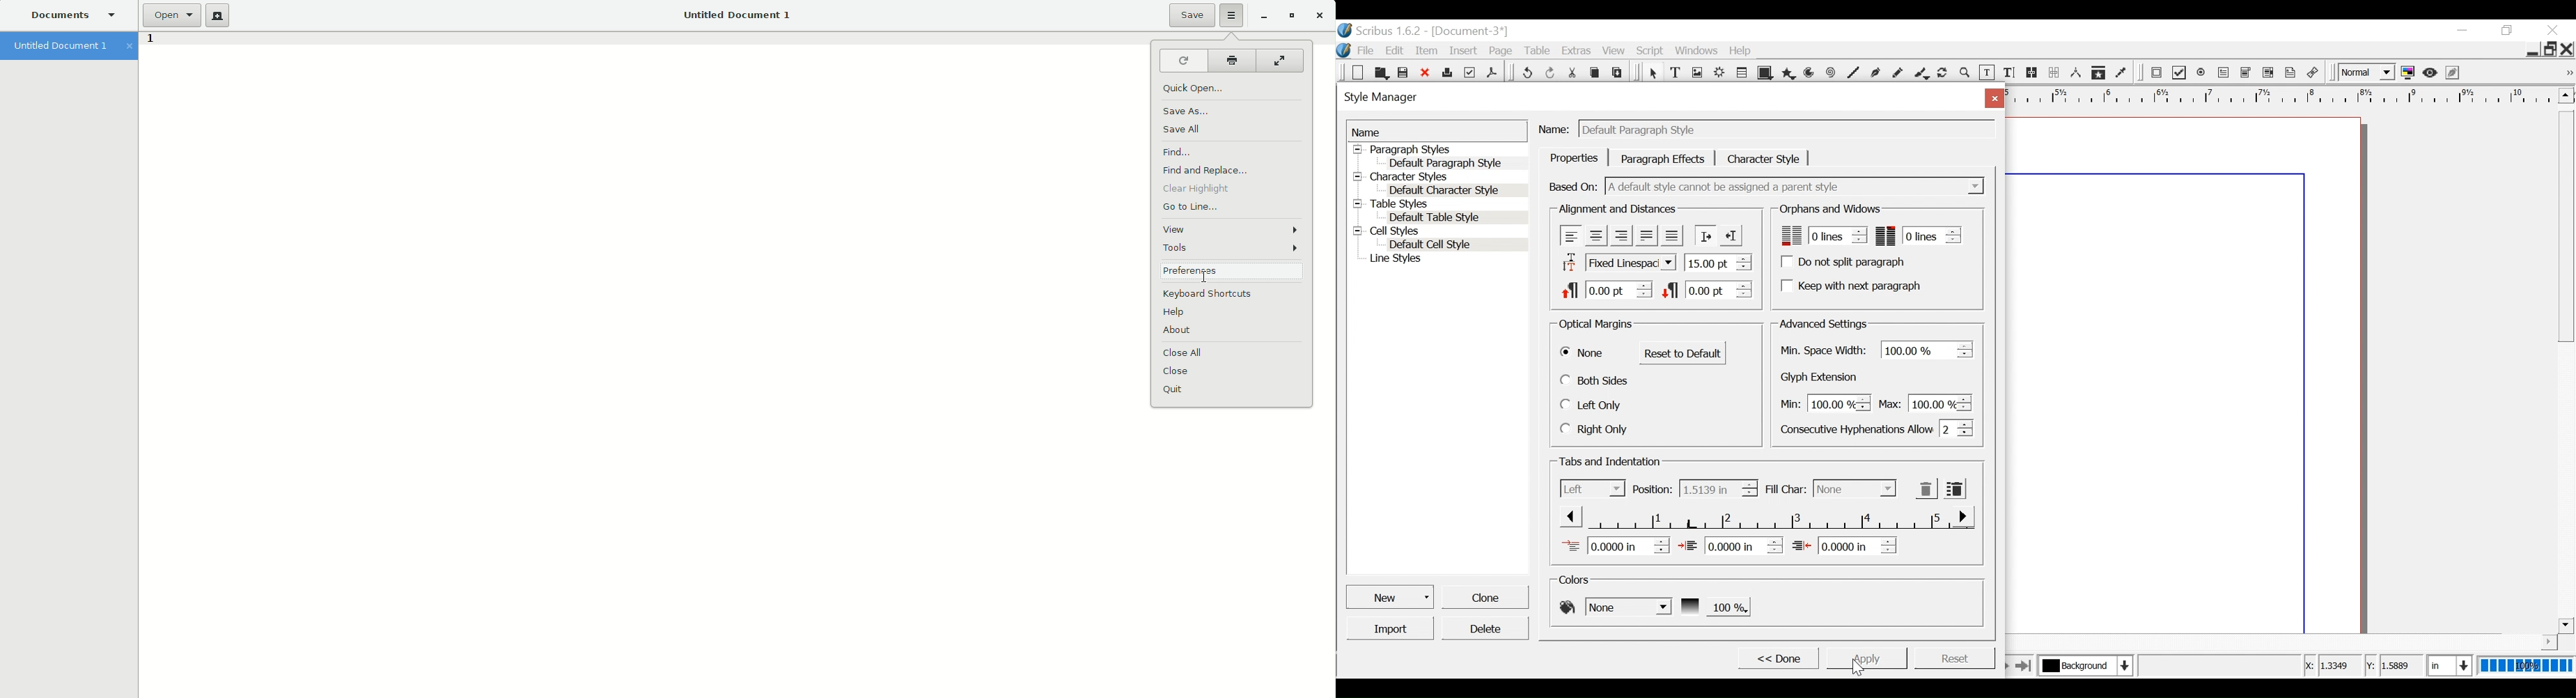  I want to click on Push indent Right, so click(1705, 235).